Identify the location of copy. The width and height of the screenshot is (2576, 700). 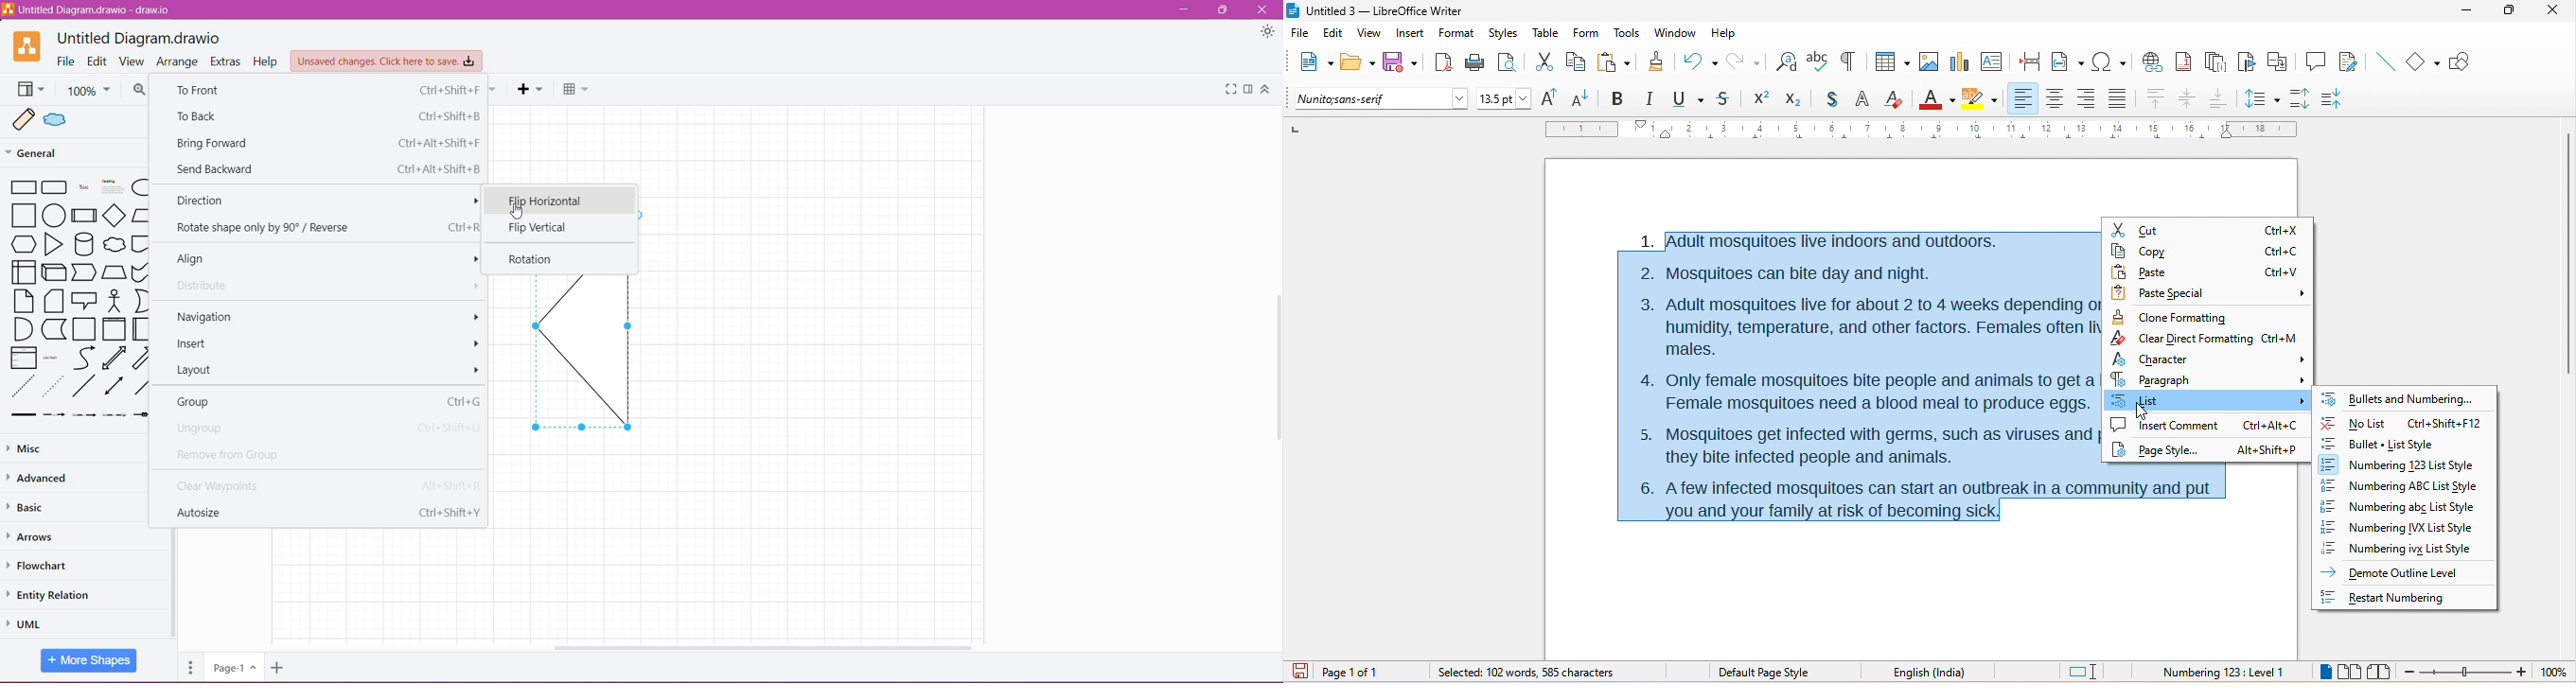
(1579, 61).